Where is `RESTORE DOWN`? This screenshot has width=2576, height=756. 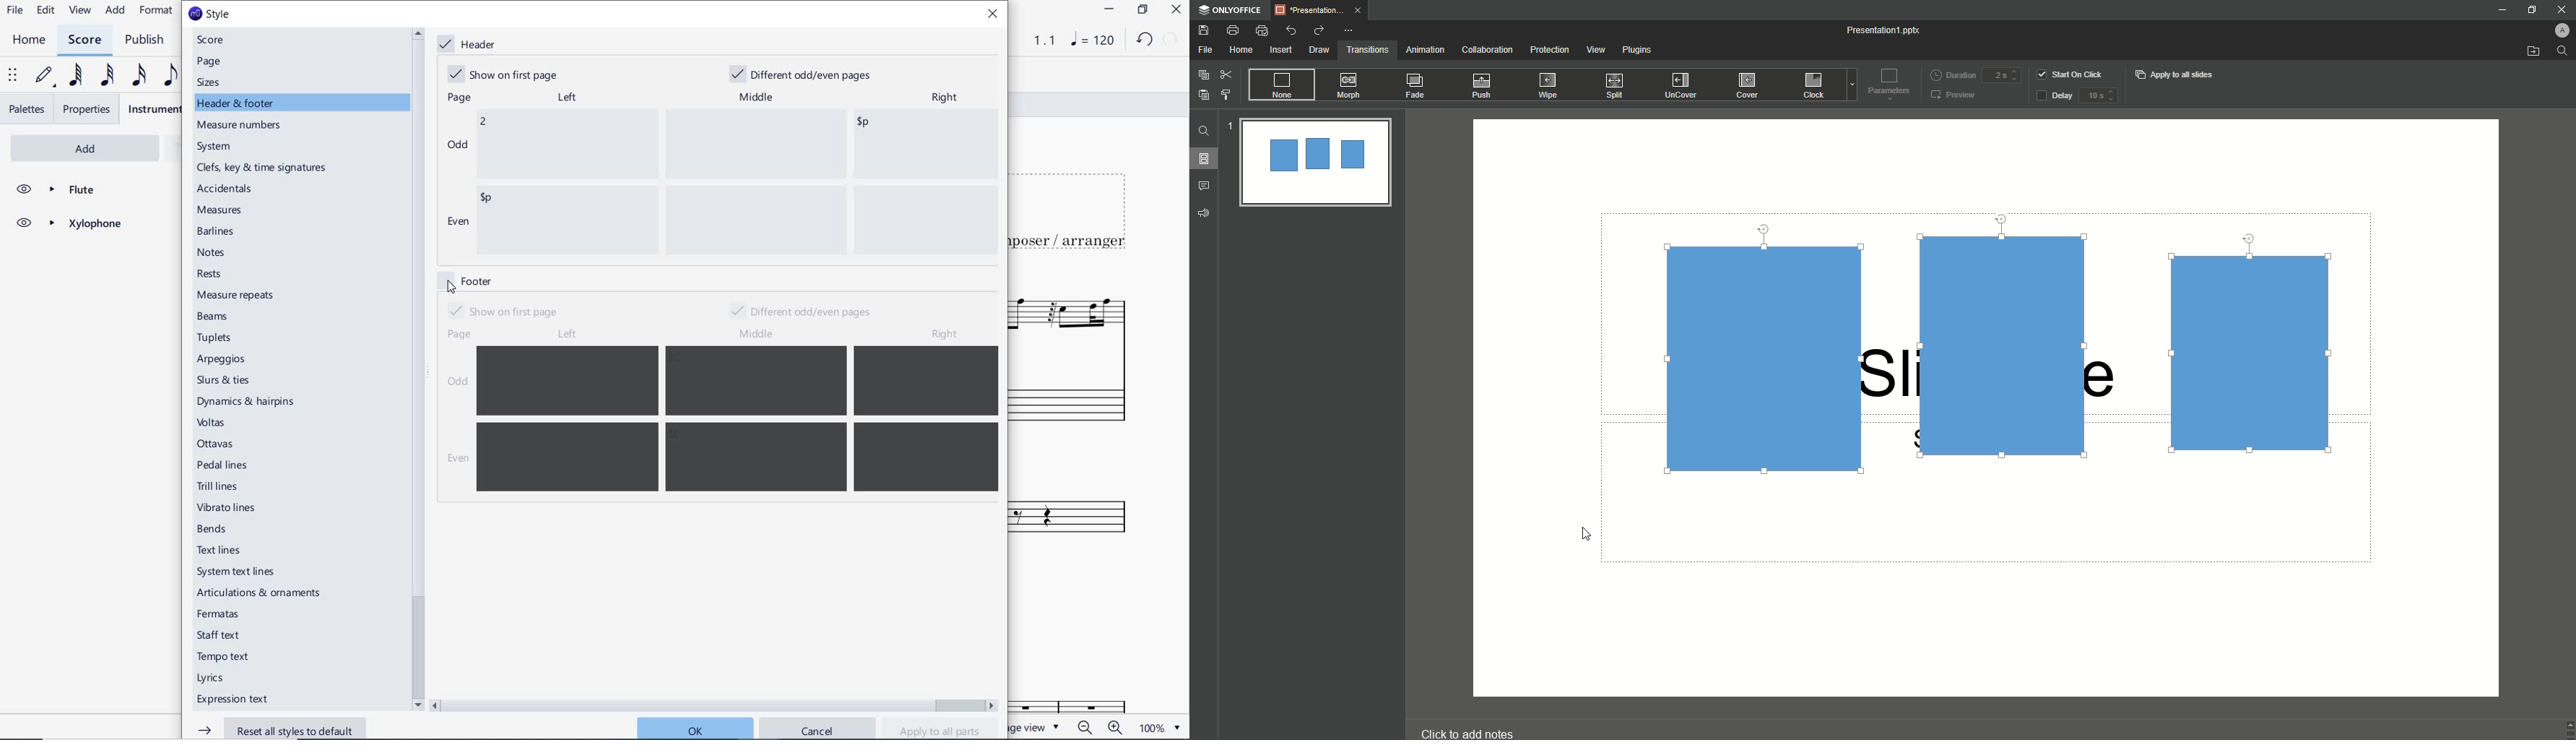 RESTORE DOWN is located at coordinates (1143, 10).